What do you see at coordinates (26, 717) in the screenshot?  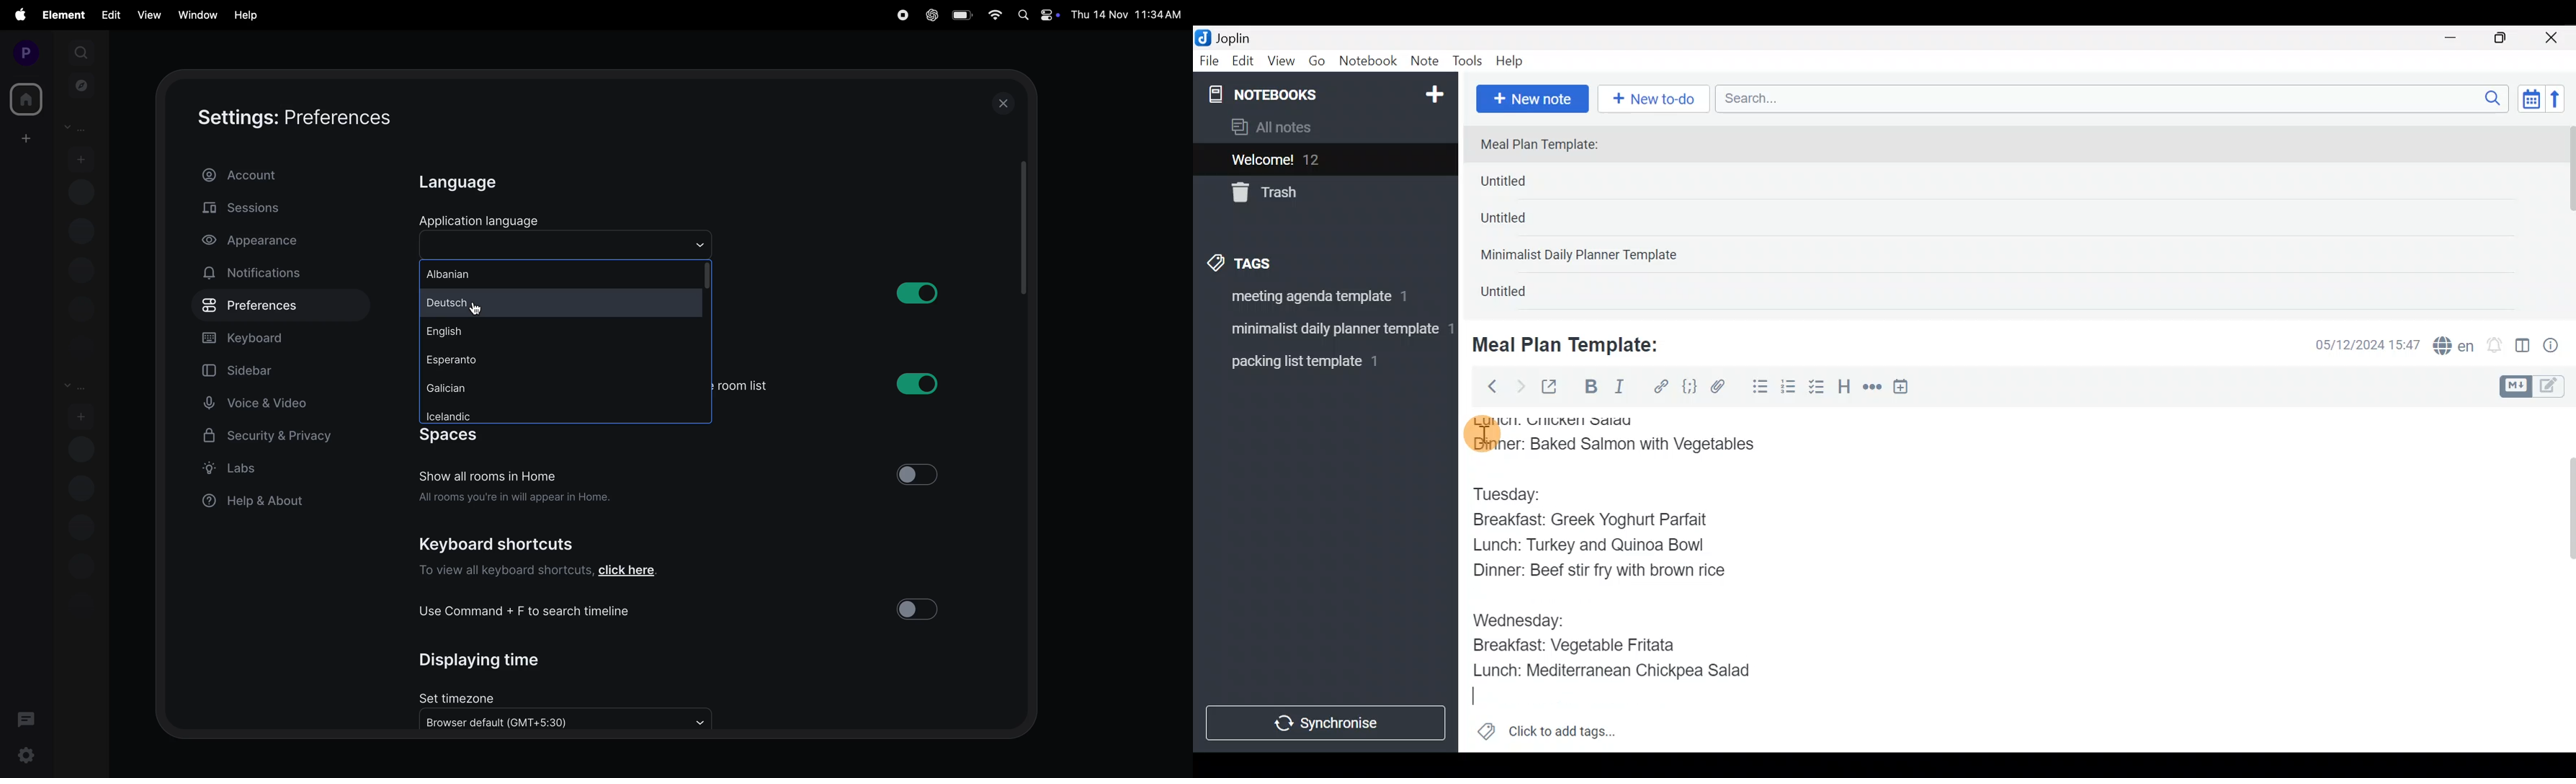 I see `threads` at bounding box center [26, 717].